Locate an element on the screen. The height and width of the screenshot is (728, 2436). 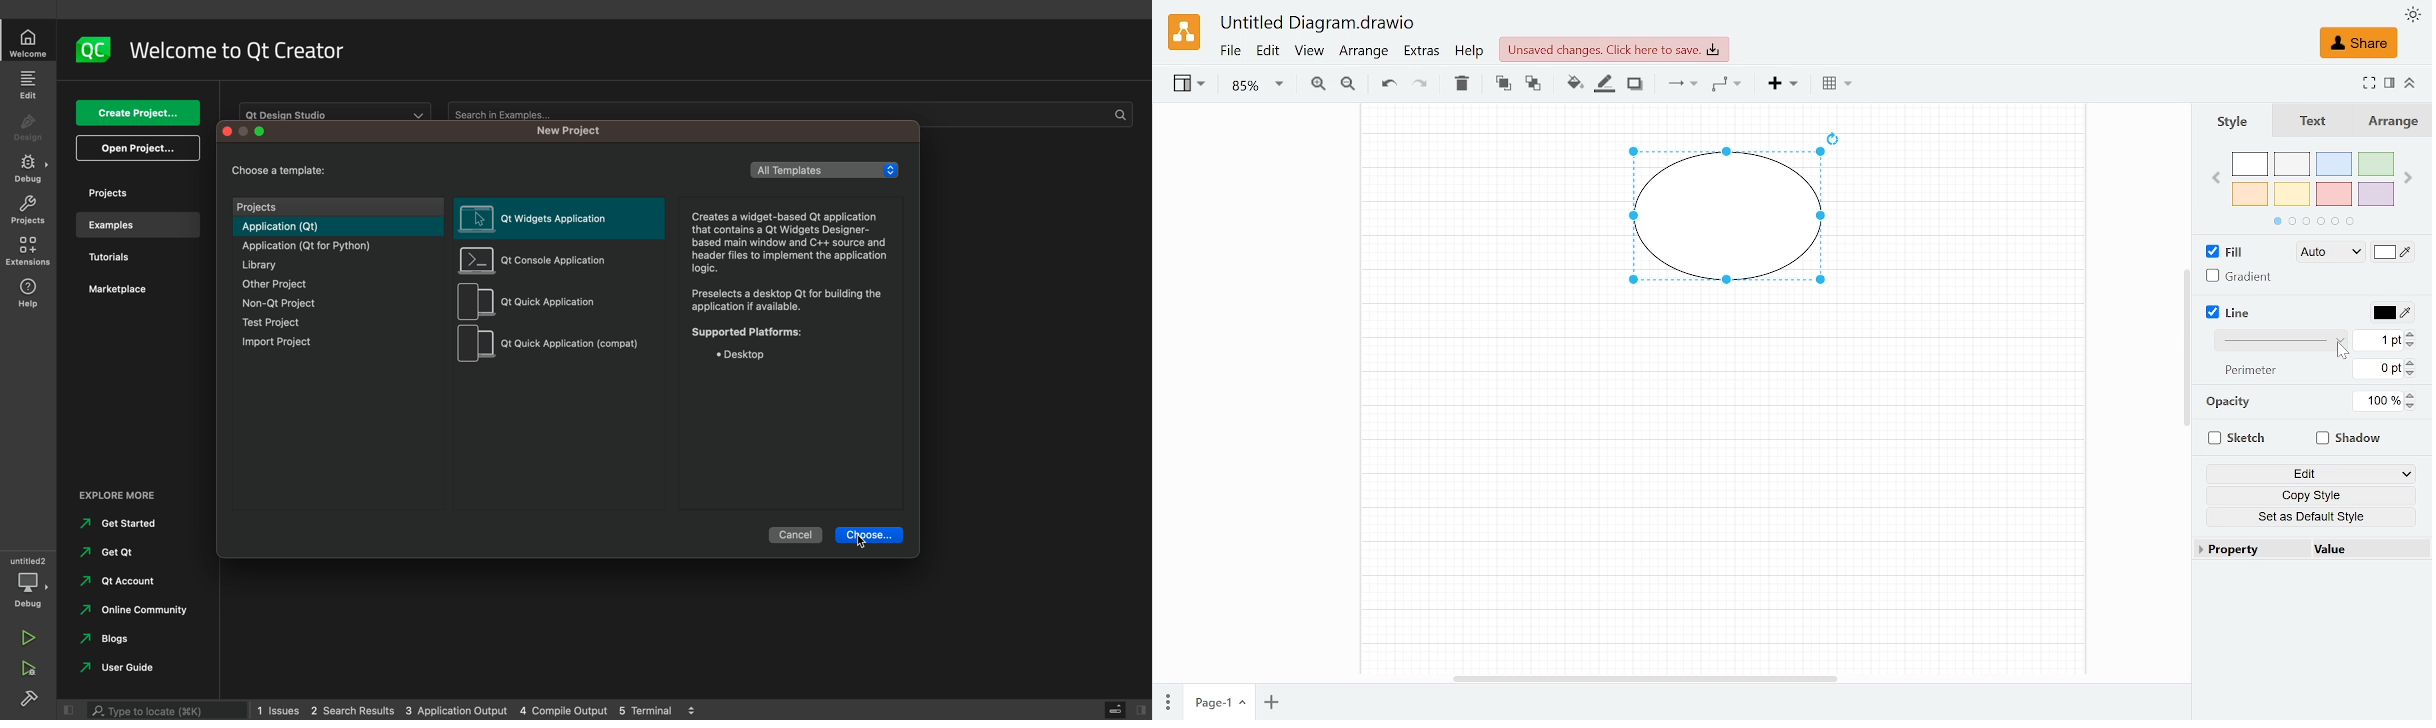
online community is located at coordinates (130, 613).